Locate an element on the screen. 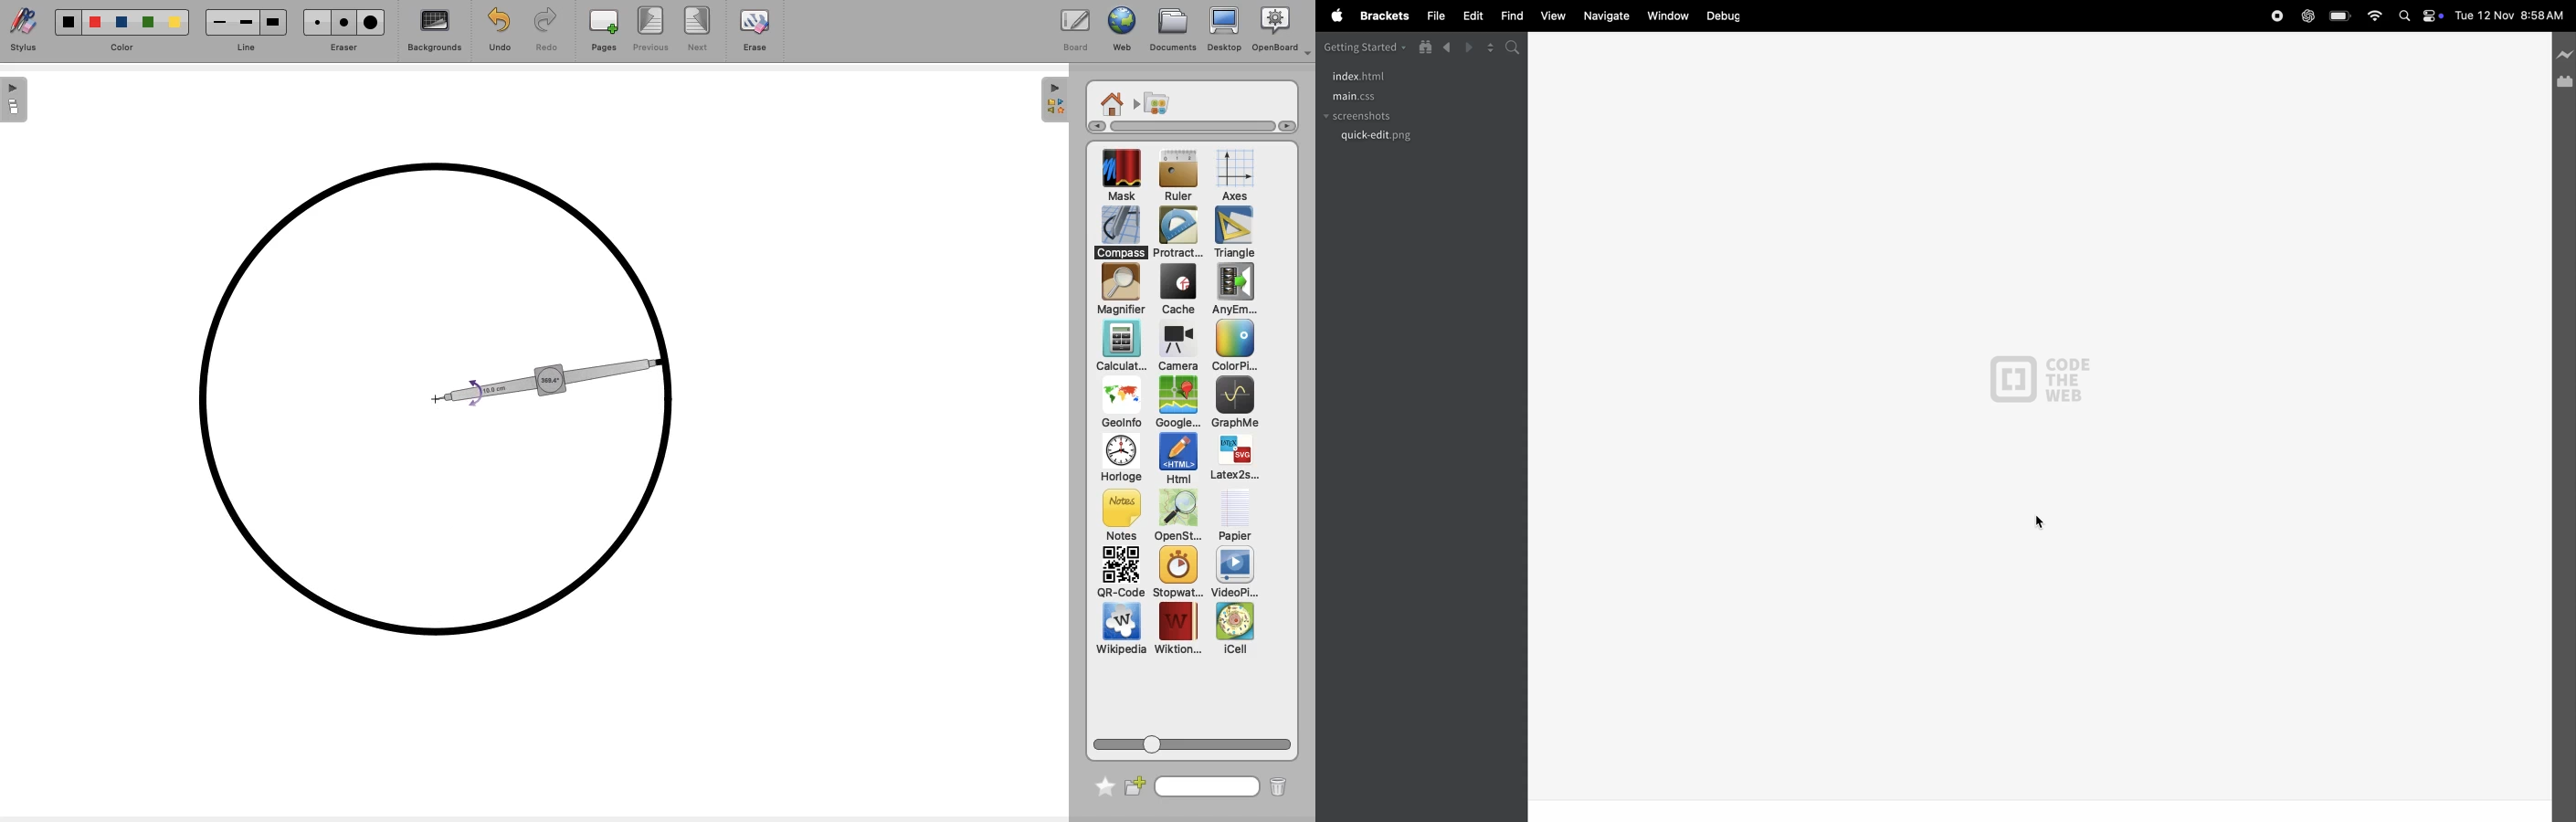  screenshots is located at coordinates (1379, 117).